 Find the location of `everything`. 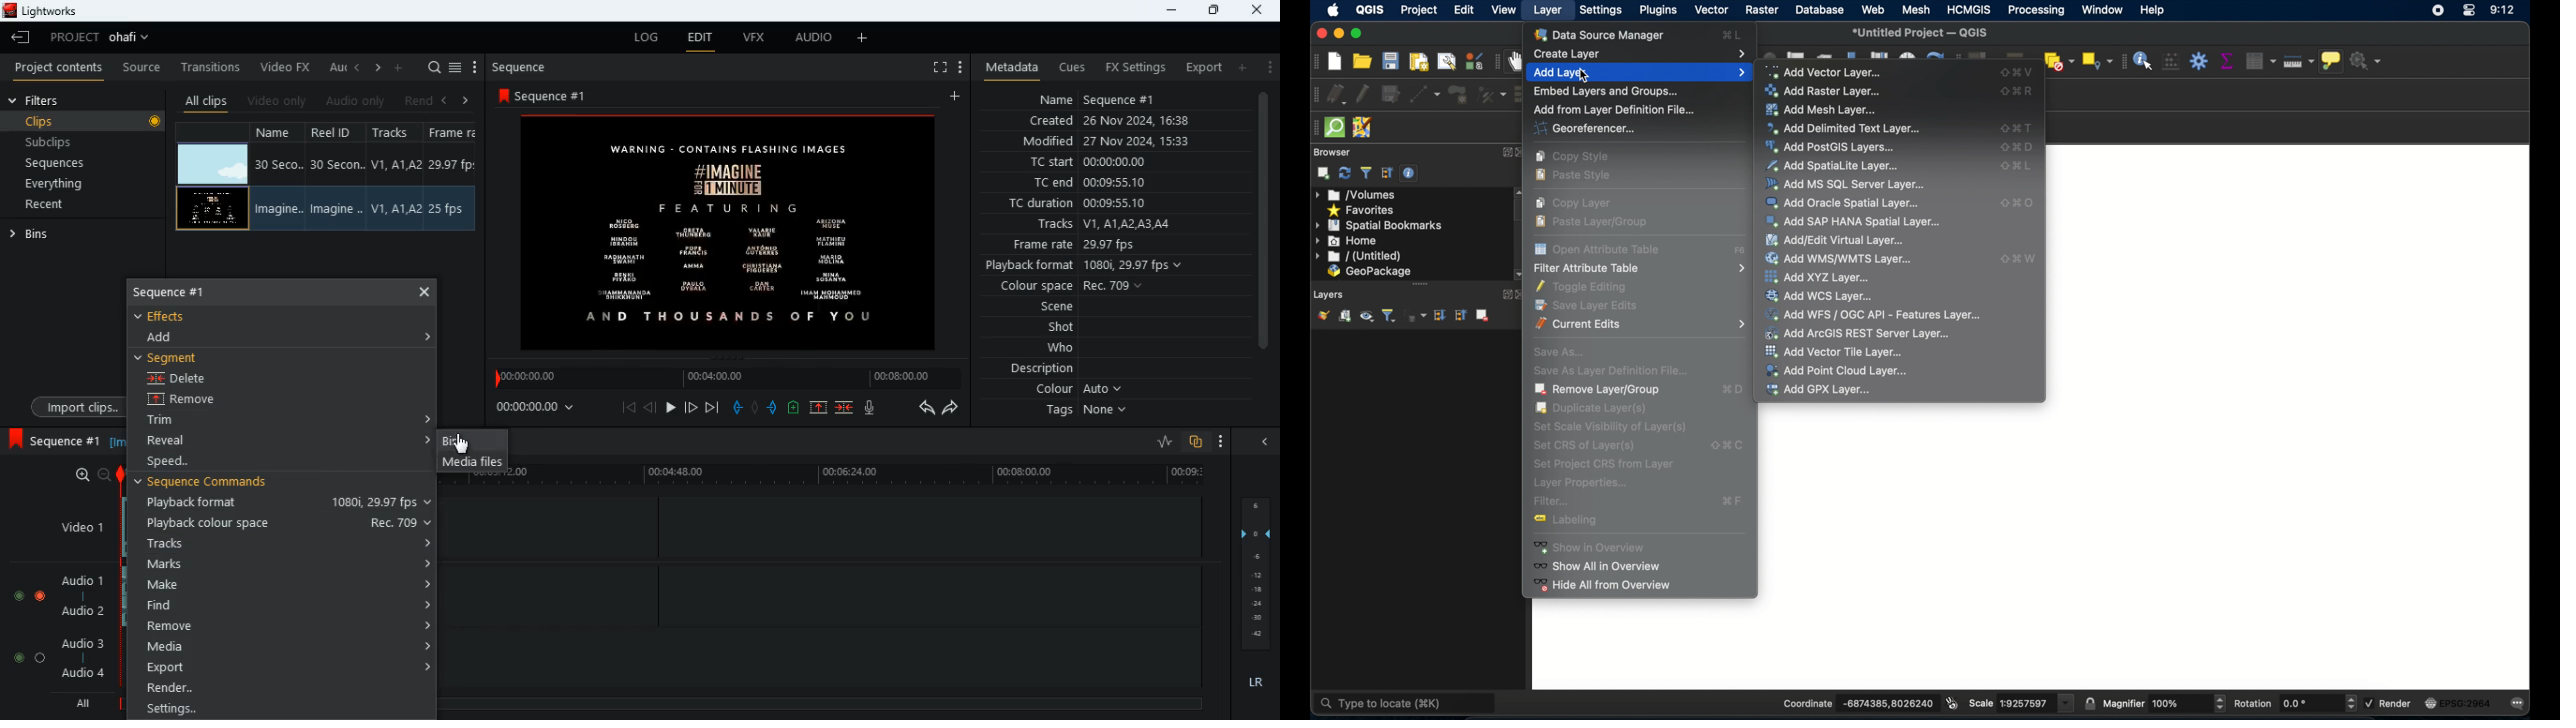

everything is located at coordinates (76, 183).